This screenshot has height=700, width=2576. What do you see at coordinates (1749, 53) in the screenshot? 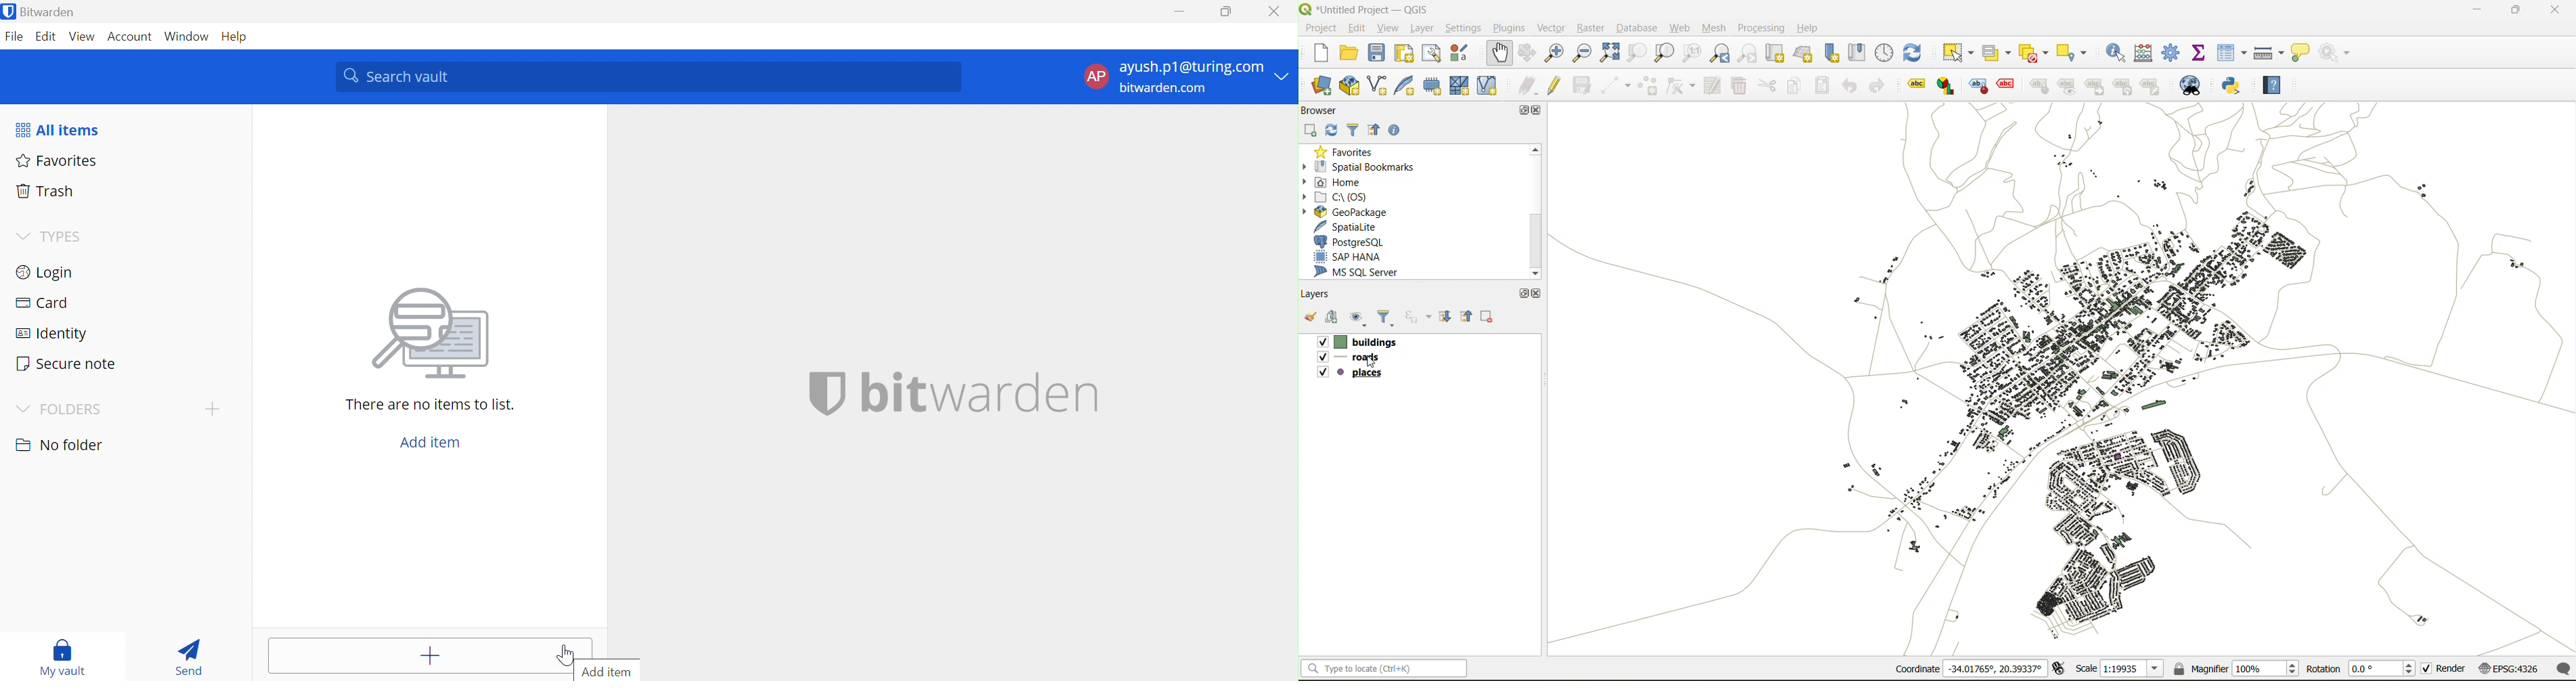
I see `zoom next` at bounding box center [1749, 53].